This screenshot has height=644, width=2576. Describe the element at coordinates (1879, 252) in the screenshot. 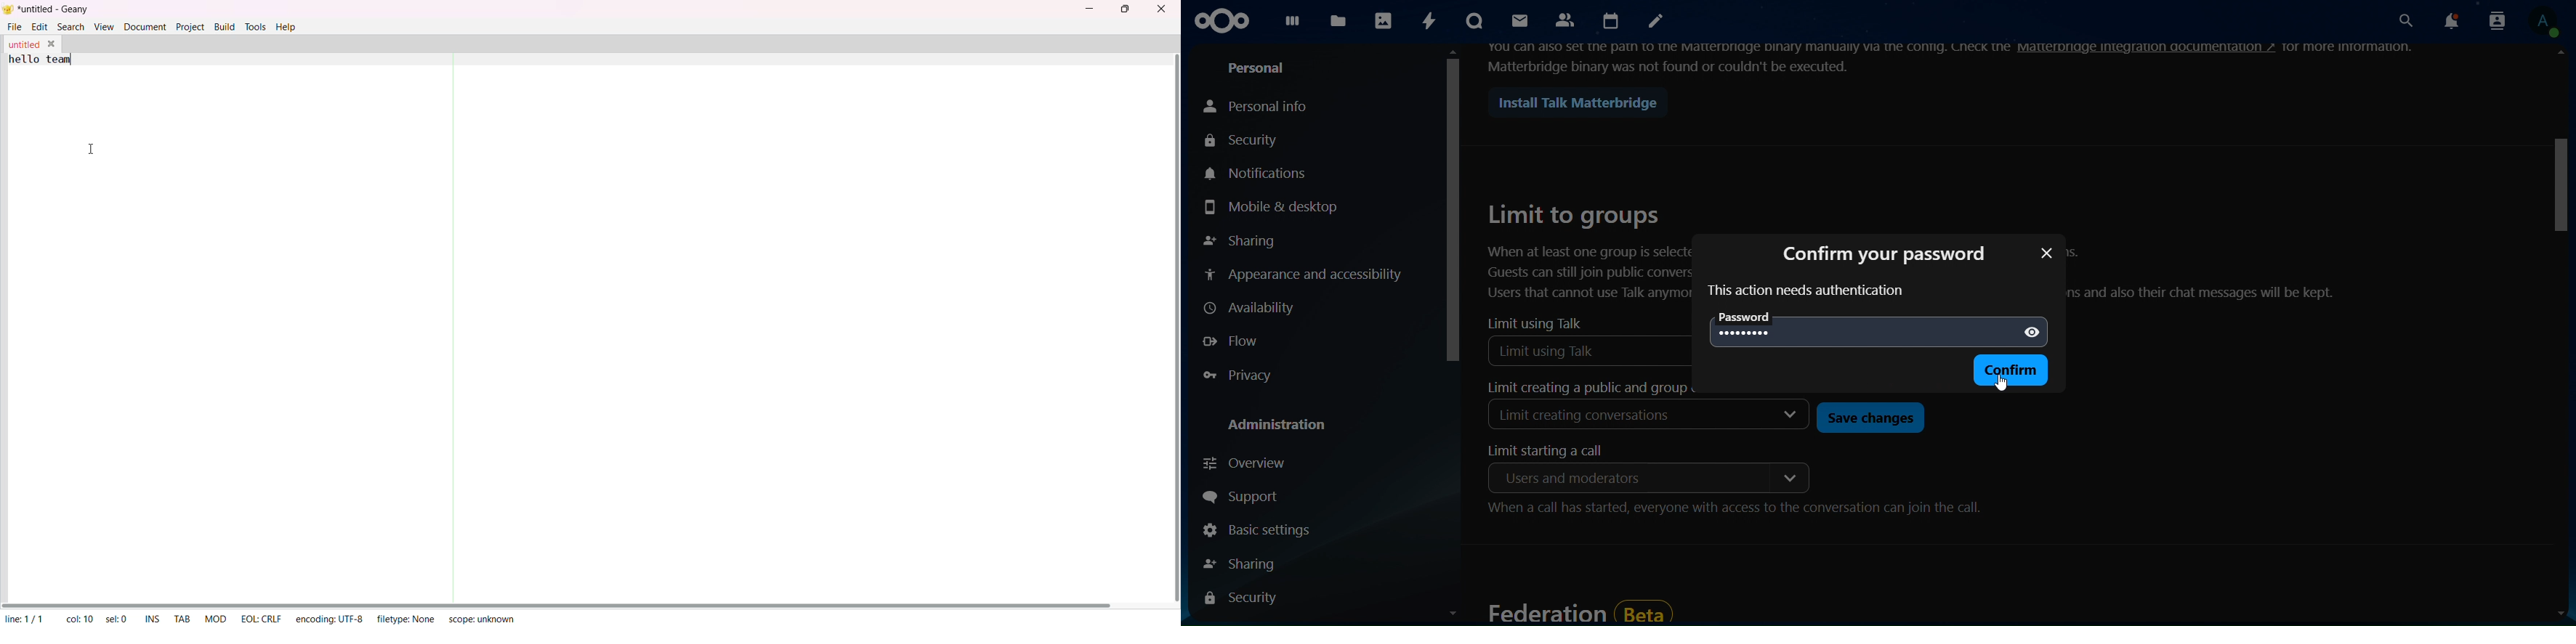

I see `confirm password` at that location.